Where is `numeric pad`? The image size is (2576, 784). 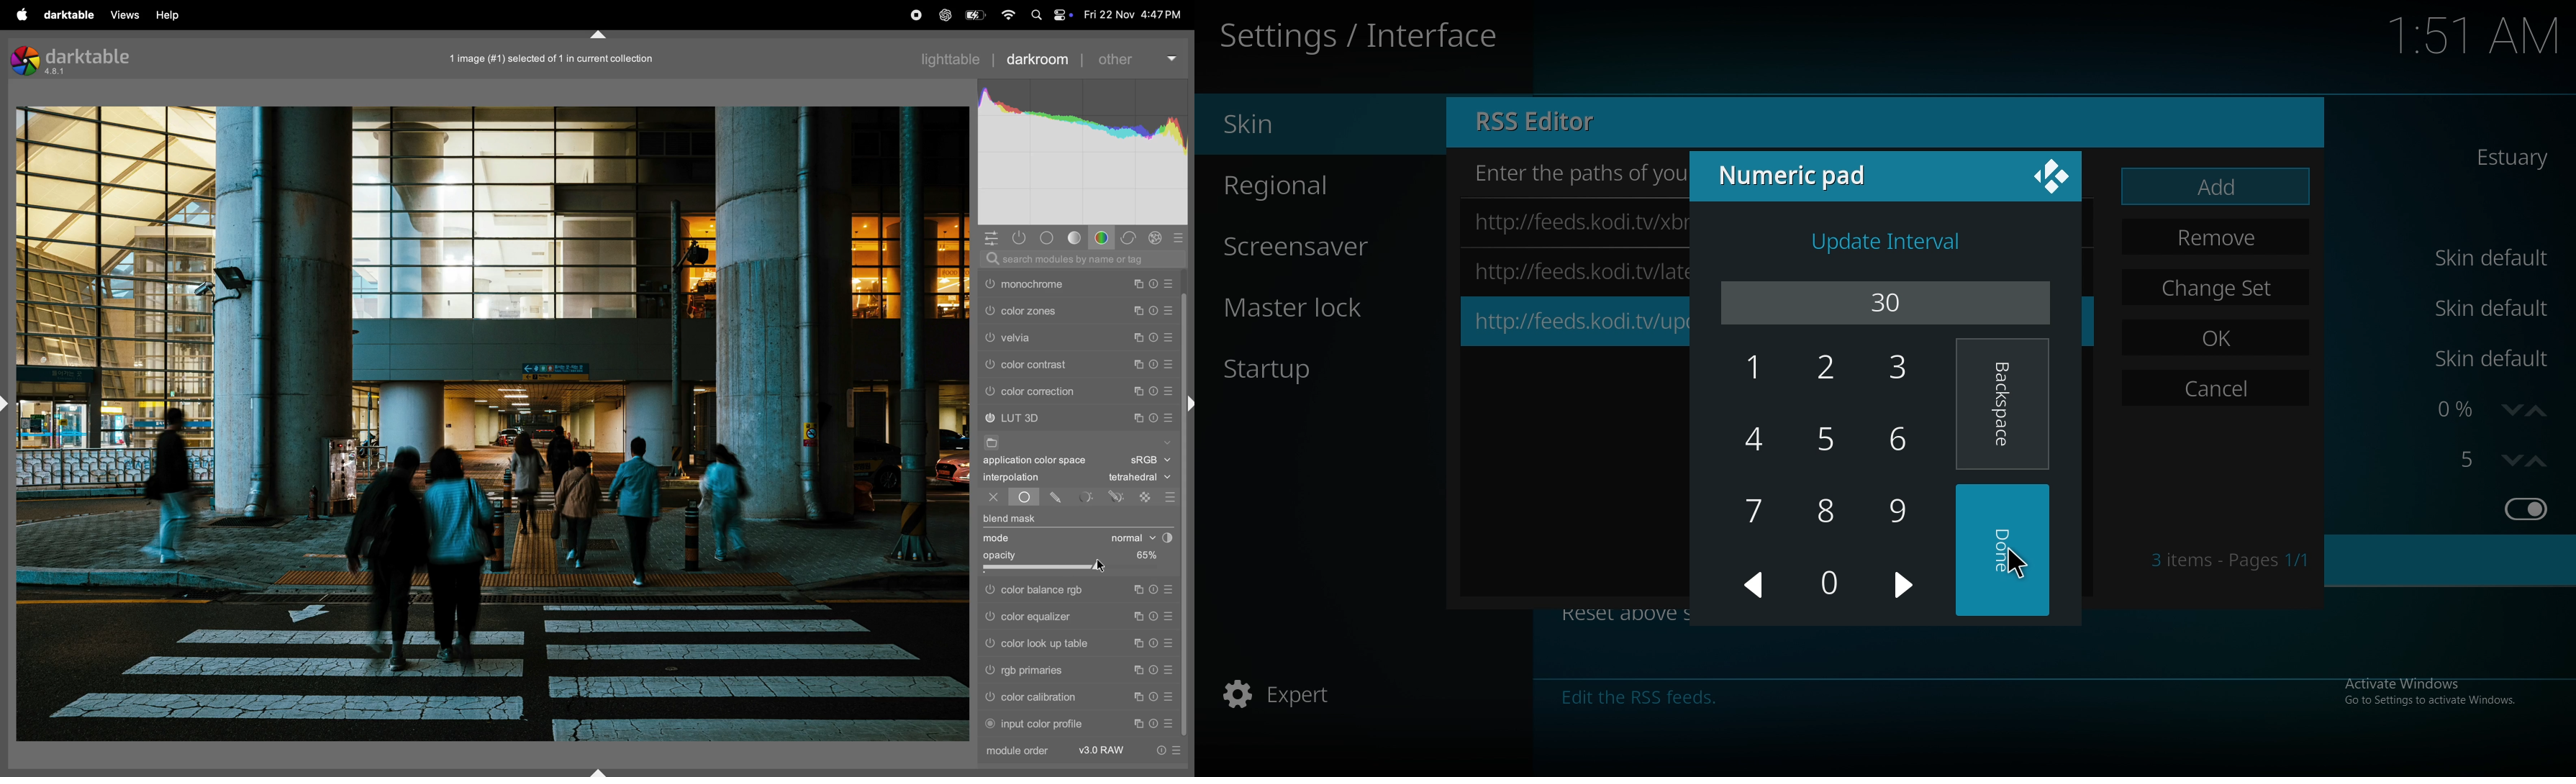
numeric pad is located at coordinates (1799, 177).